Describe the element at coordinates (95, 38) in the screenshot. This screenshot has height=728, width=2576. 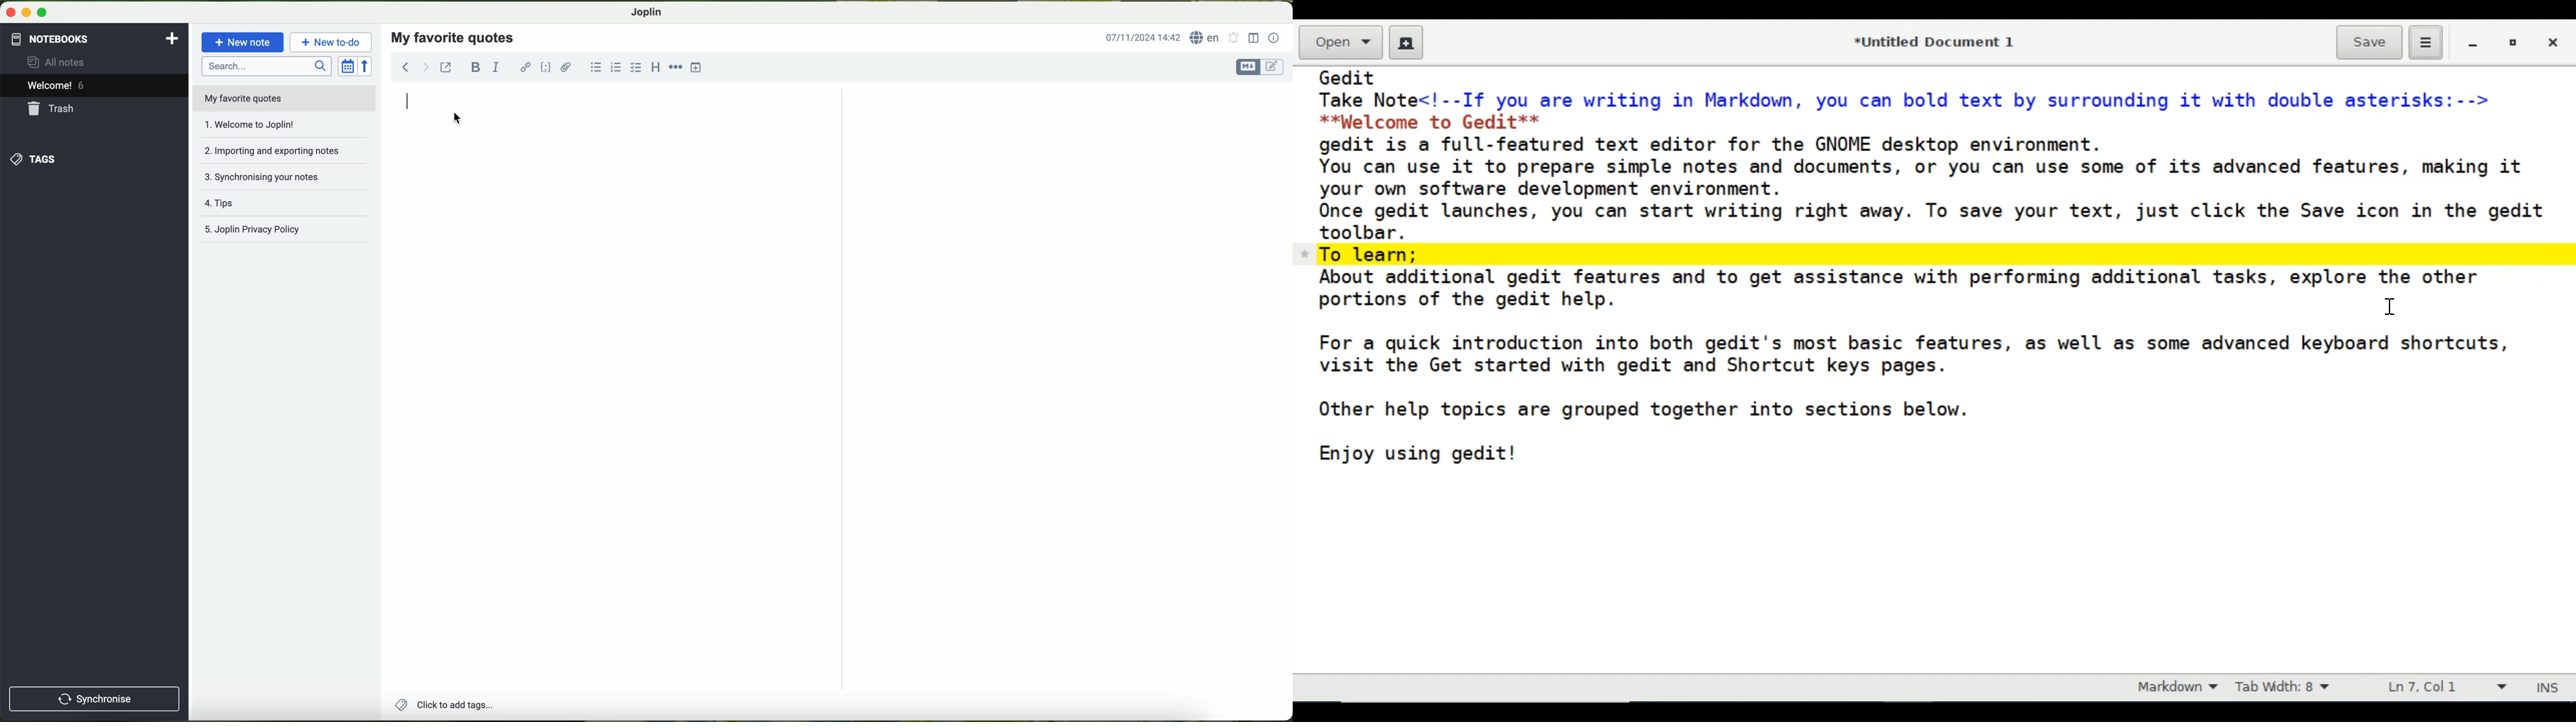
I see `notebooks` at that location.